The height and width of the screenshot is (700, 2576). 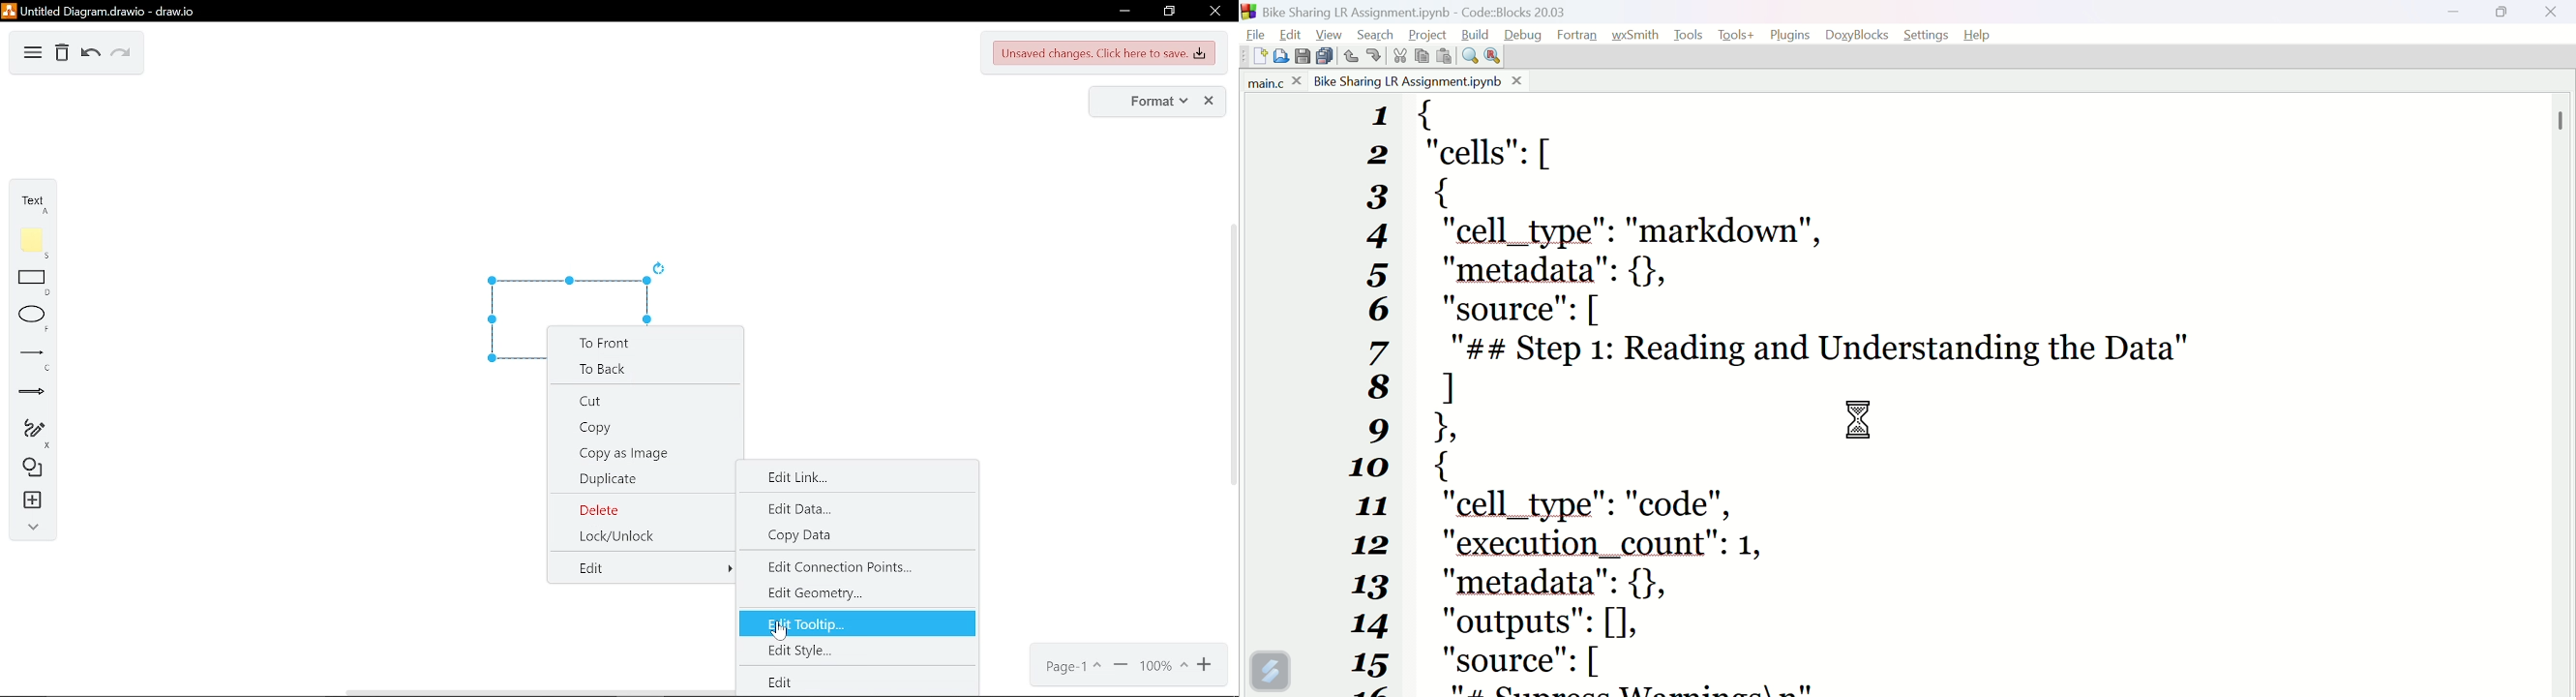 I want to click on untitled diagram.drawio - draw.io, so click(x=114, y=11).